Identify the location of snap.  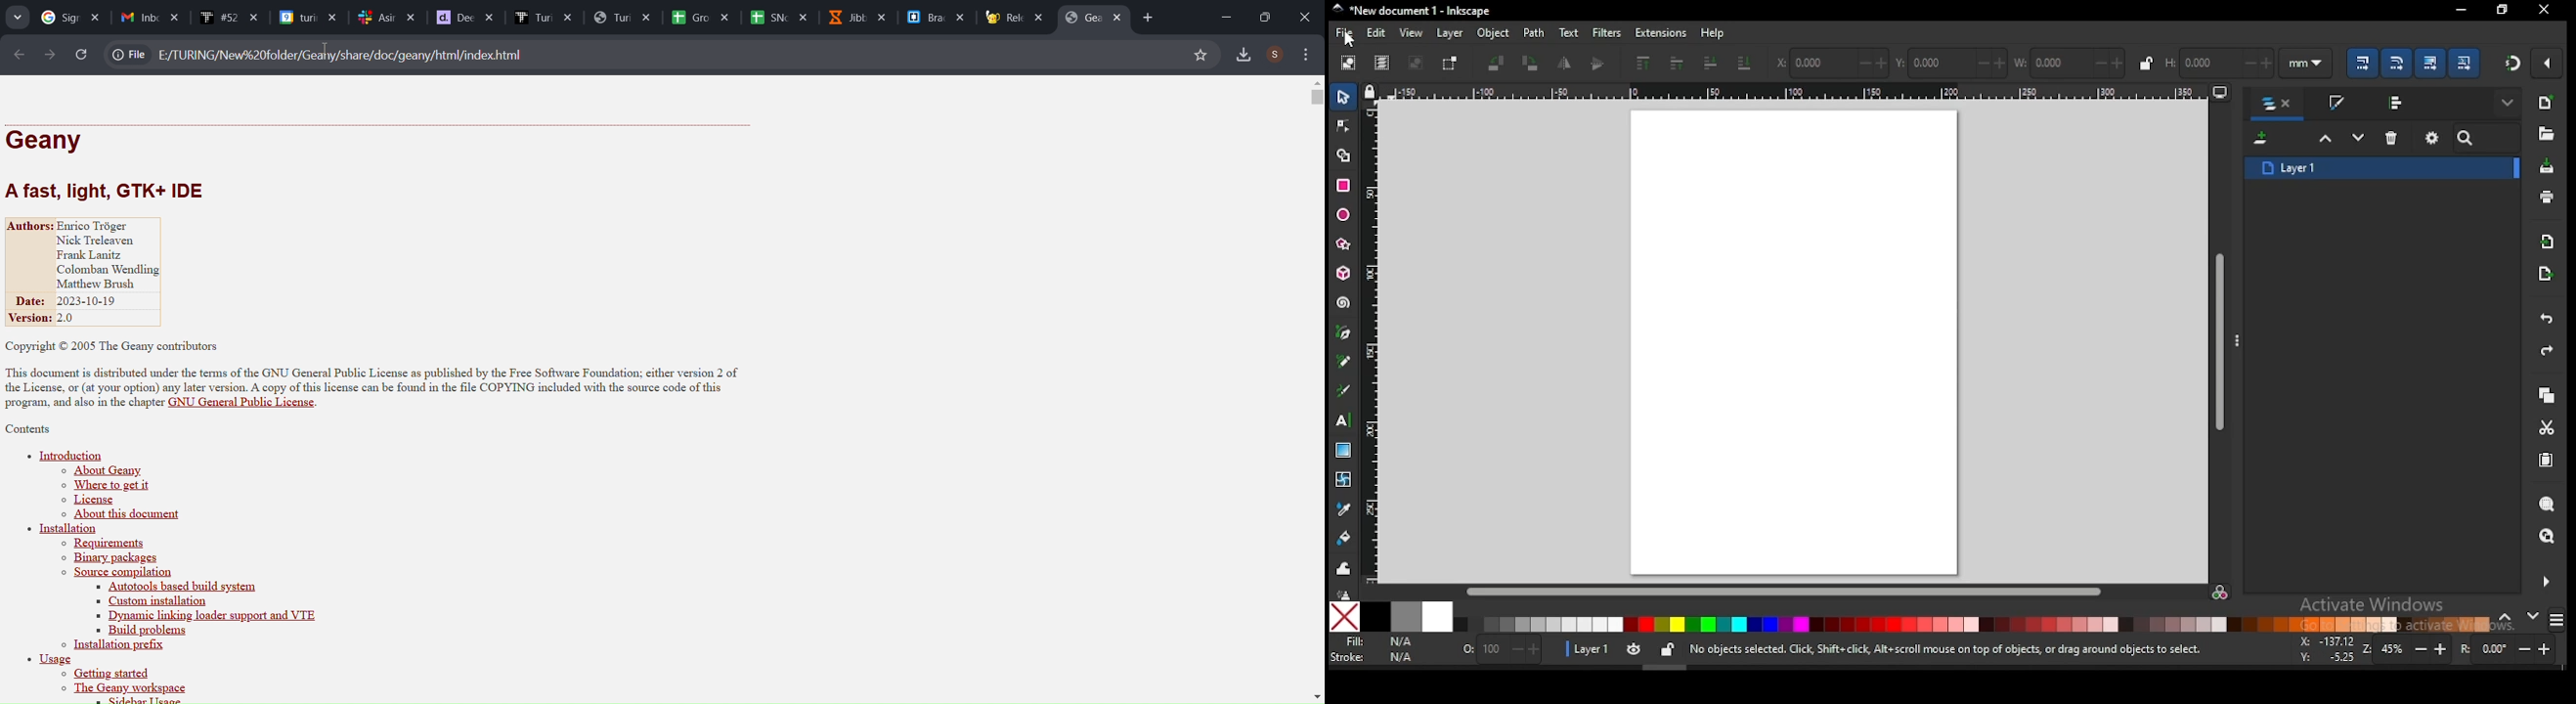
(2513, 63).